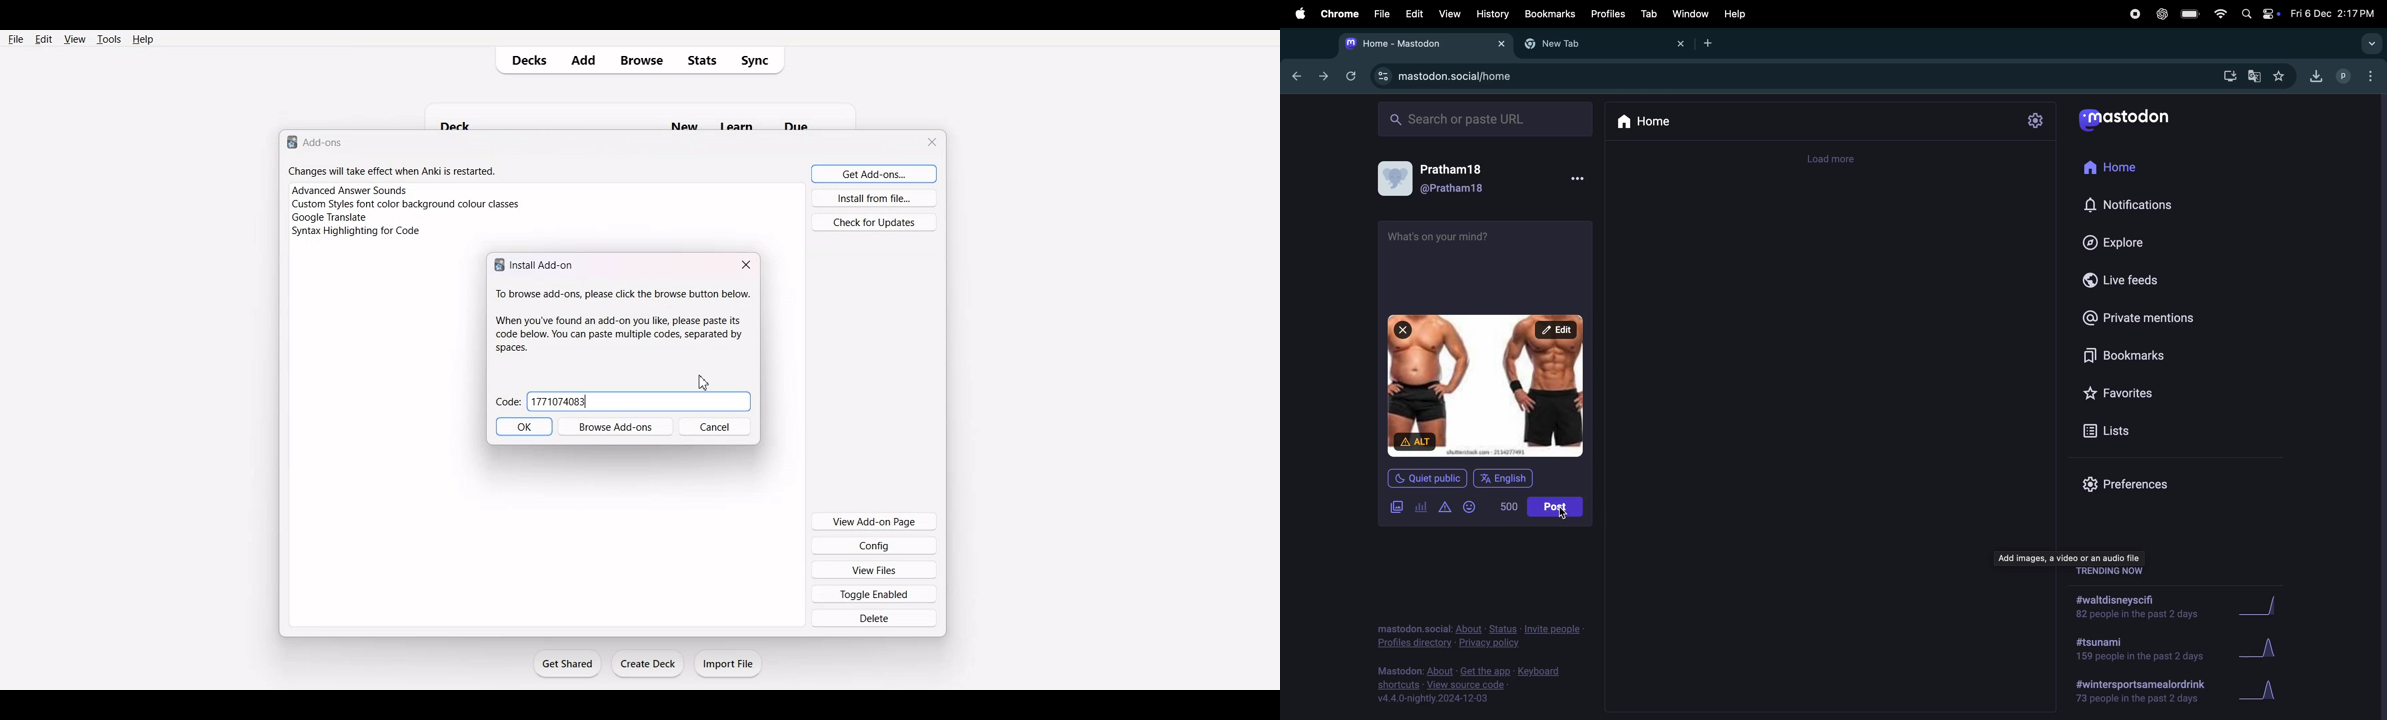 The image size is (2408, 728). What do you see at coordinates (619, 428) in the screenshot?
I see `Browse Add-ons` at bounding box center [619, 428].